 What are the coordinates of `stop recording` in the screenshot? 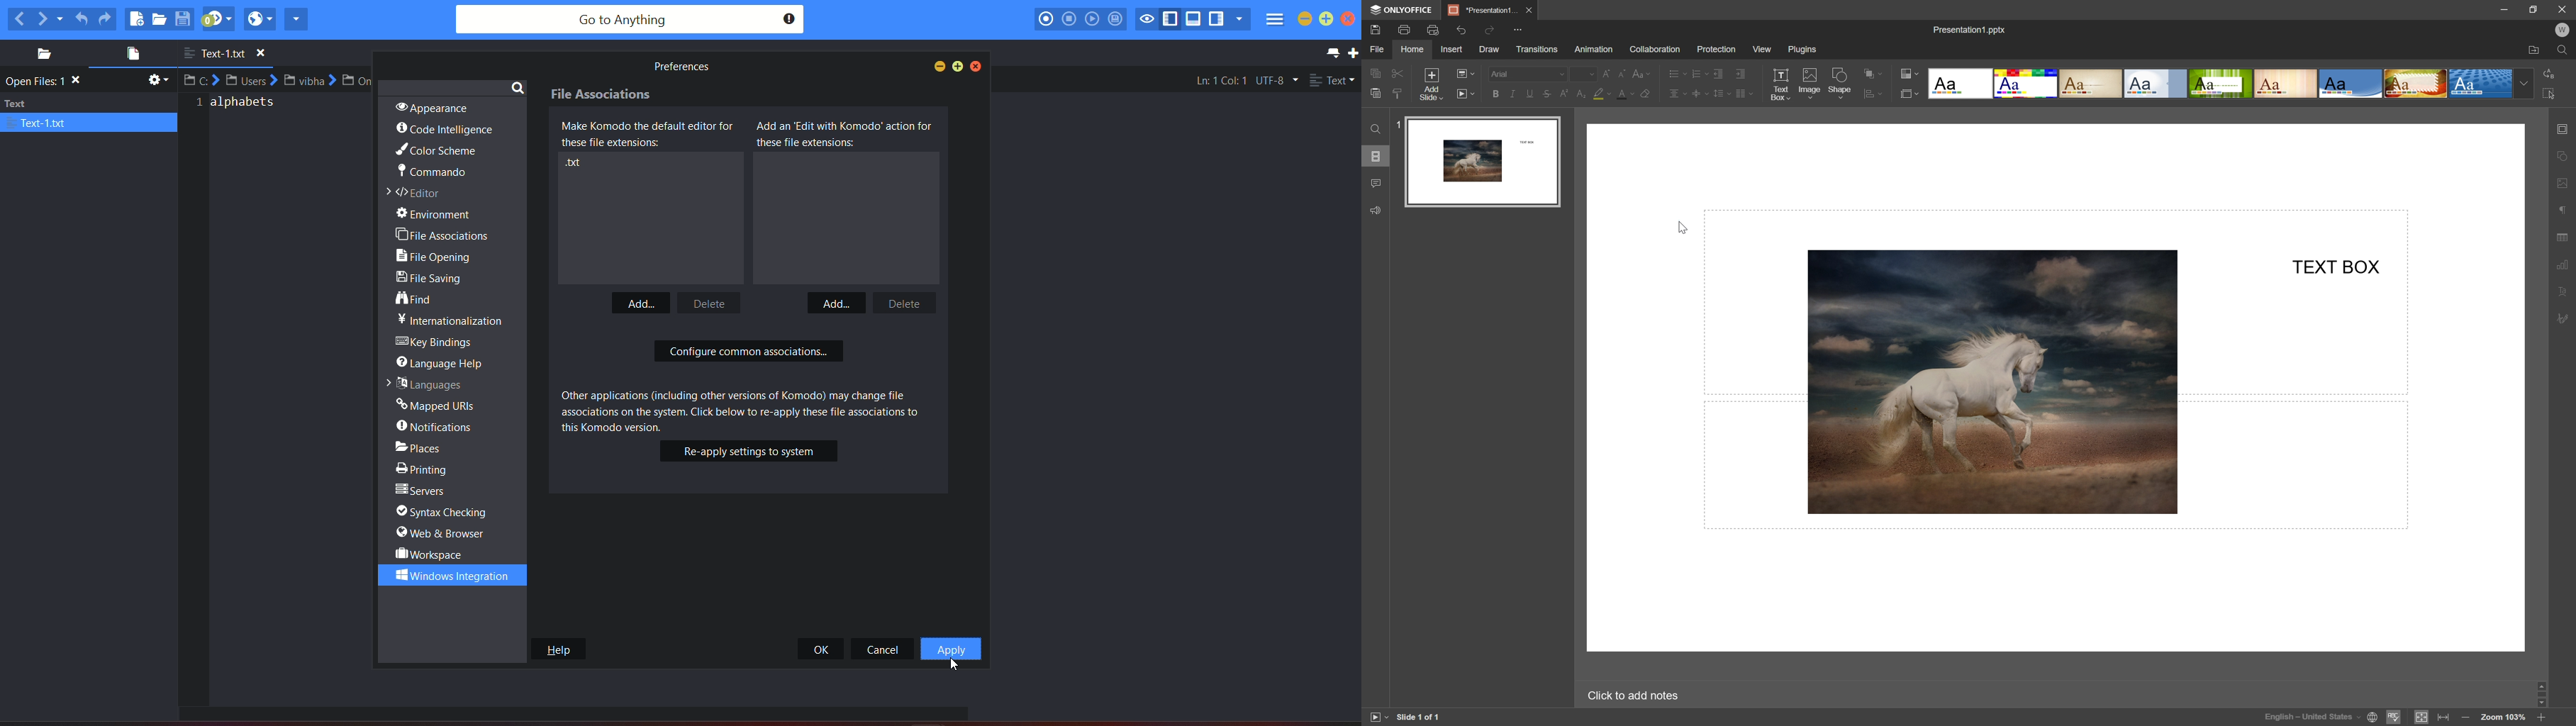 It's located at (1068, 18).